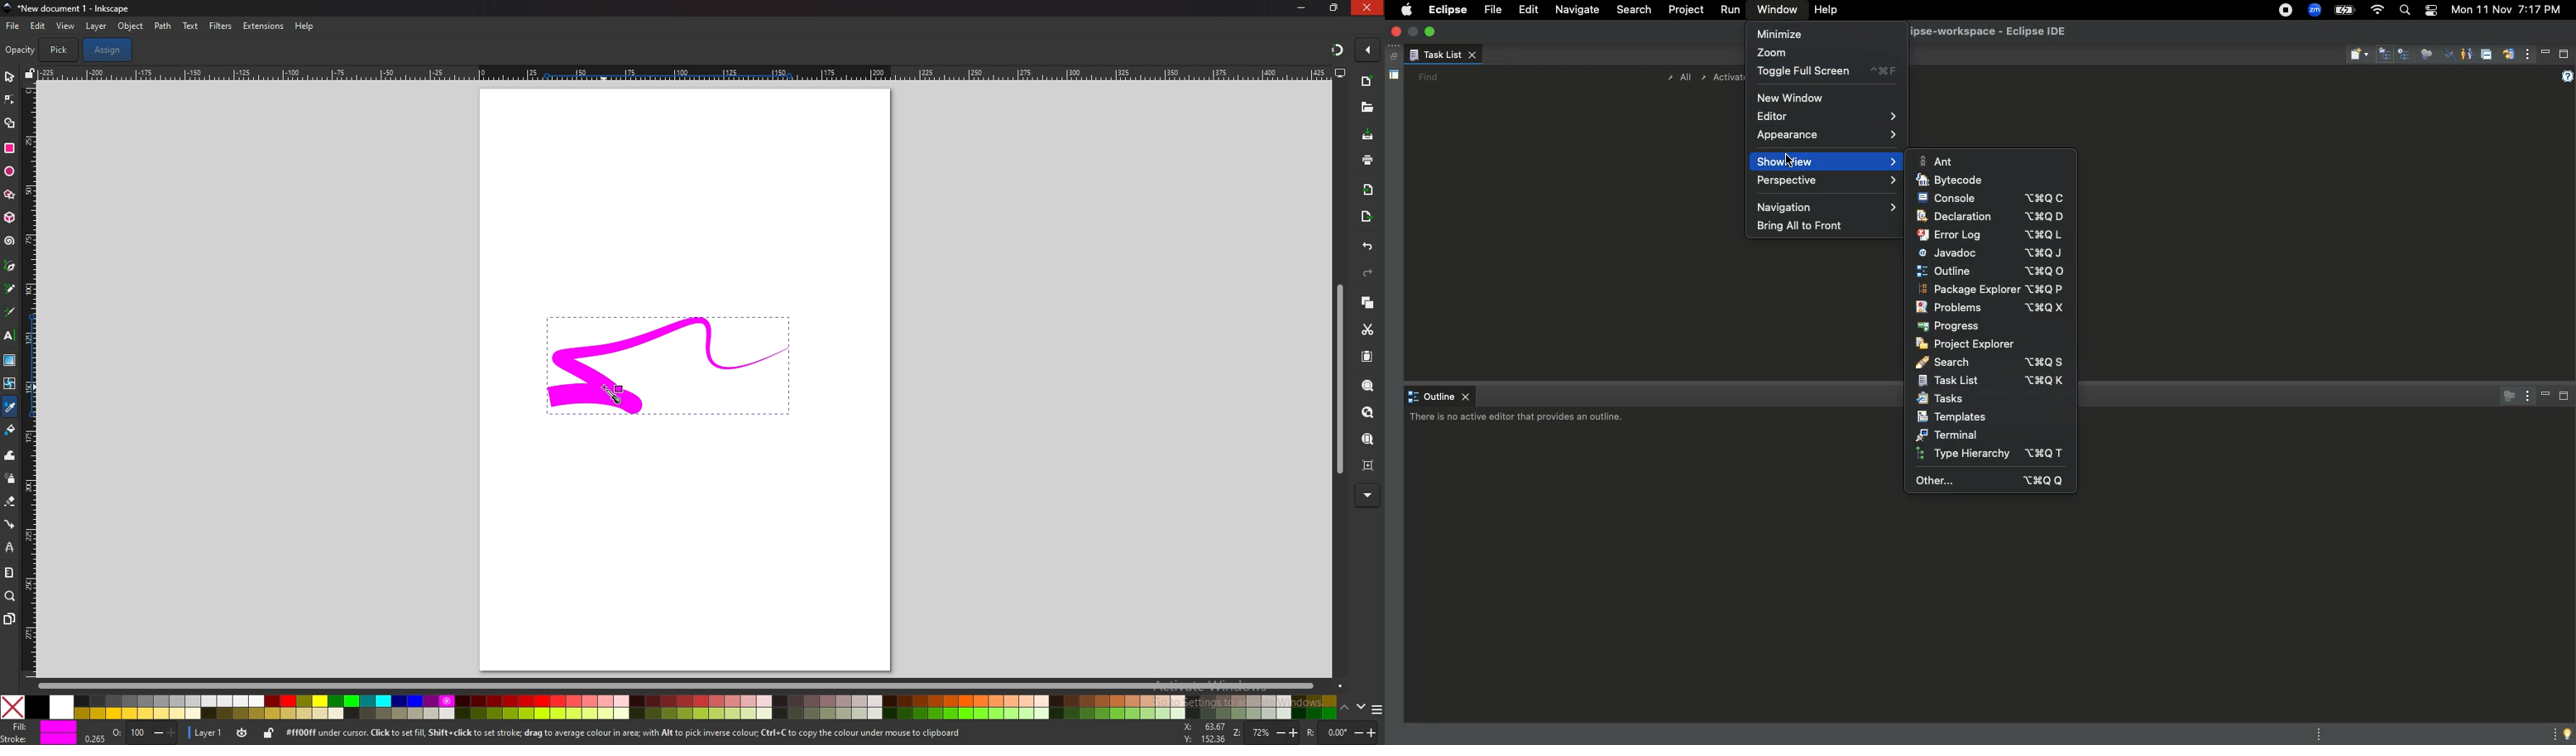 Image resolution: width=2576 pixels, height=756 pixels. Describe the element at coordinates (9, 265) in the screenshot. I see `pen` at that location.